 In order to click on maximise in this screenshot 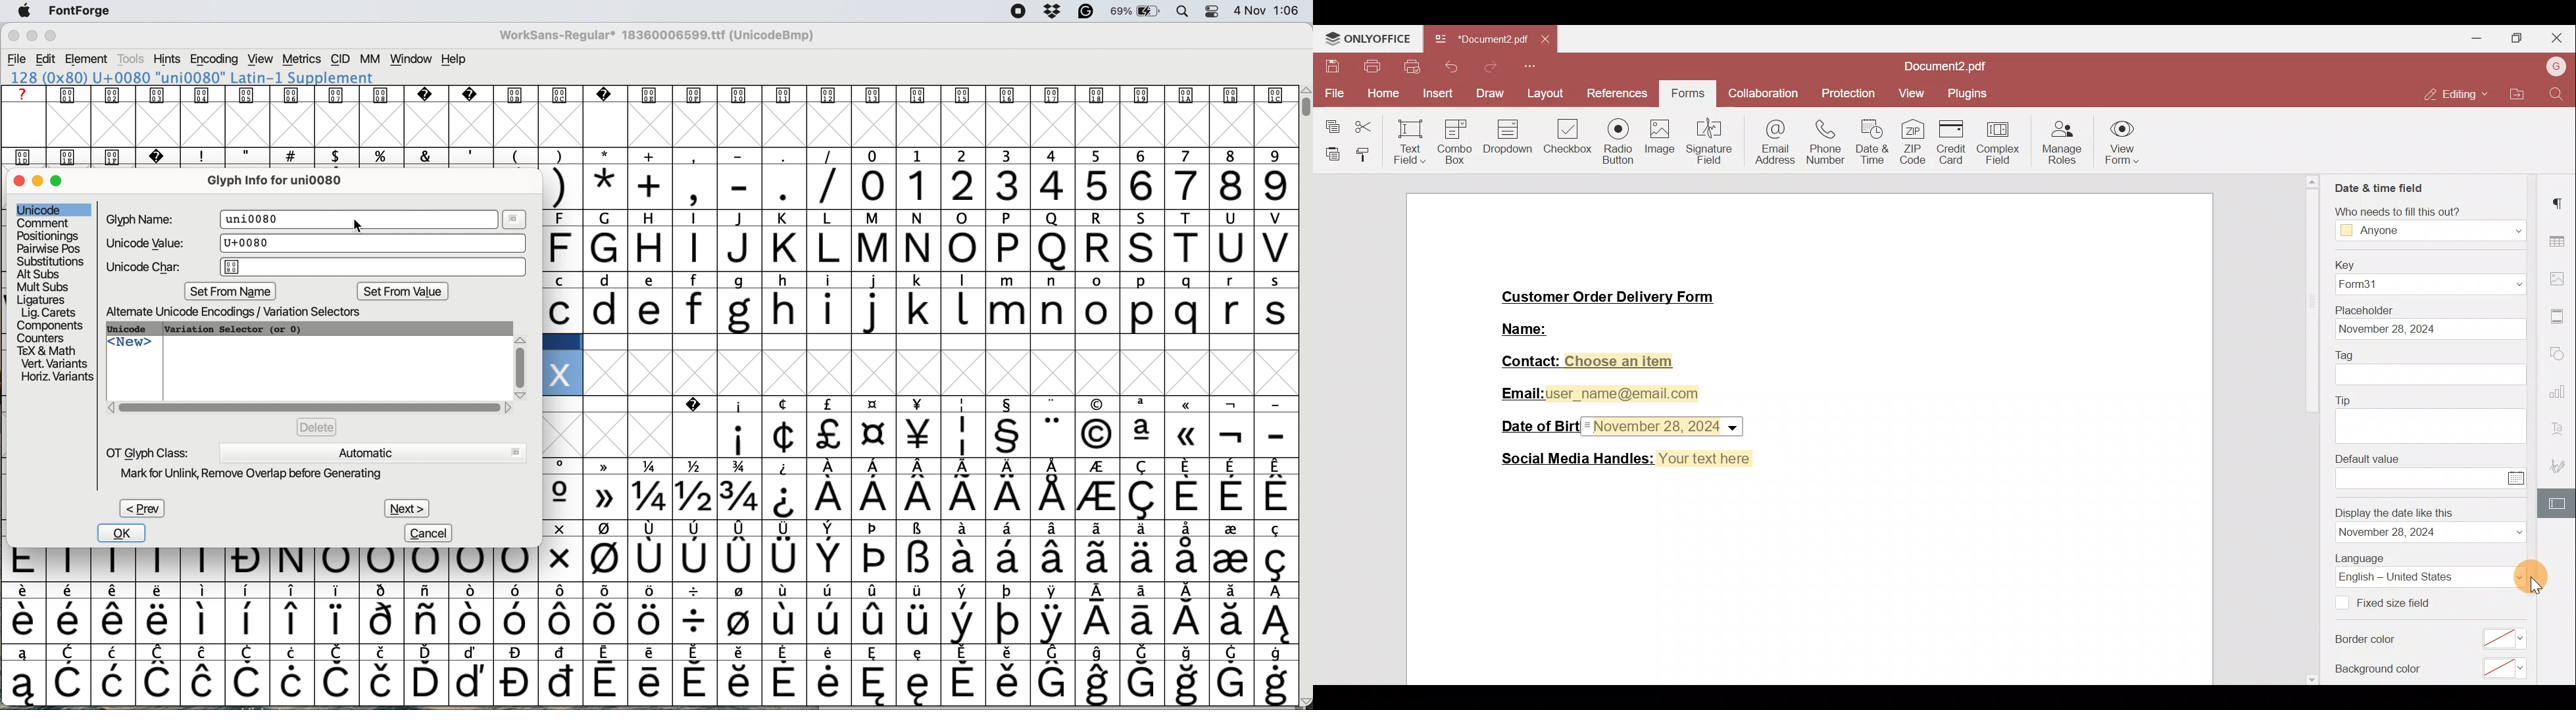, I will do `click(63, 185)`.